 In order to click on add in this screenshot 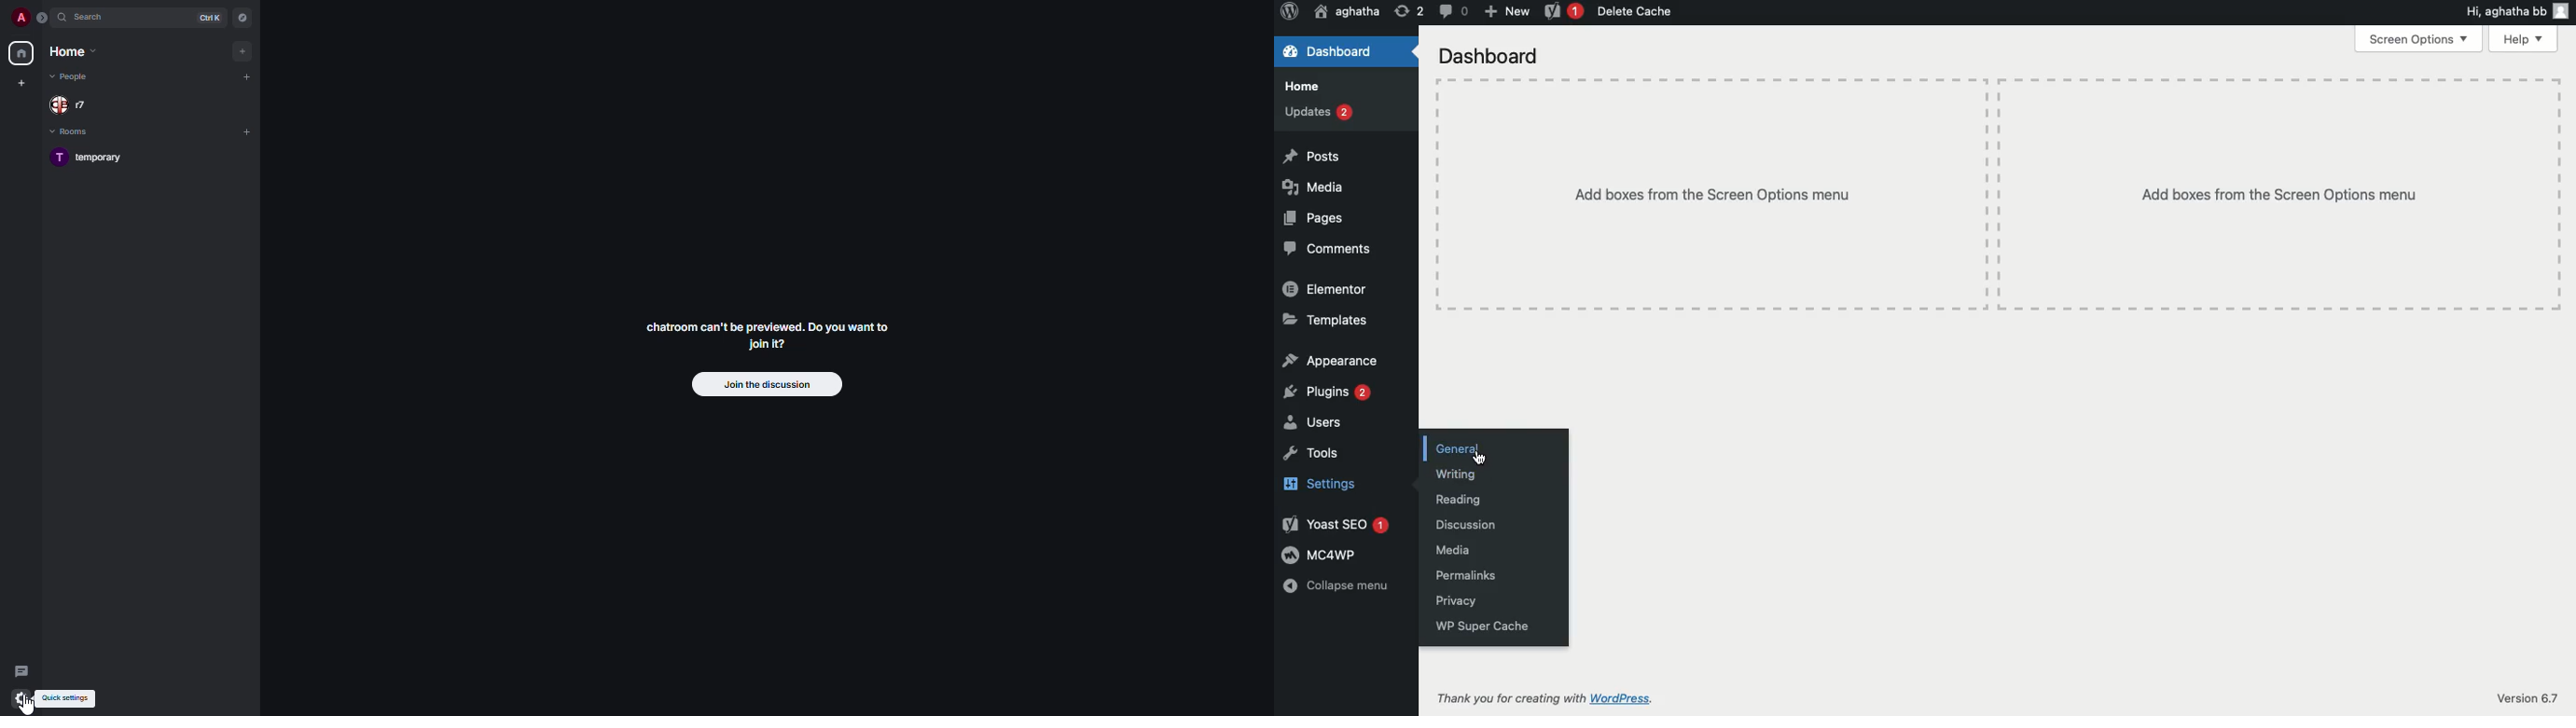, I will do `click(246, 131)`.